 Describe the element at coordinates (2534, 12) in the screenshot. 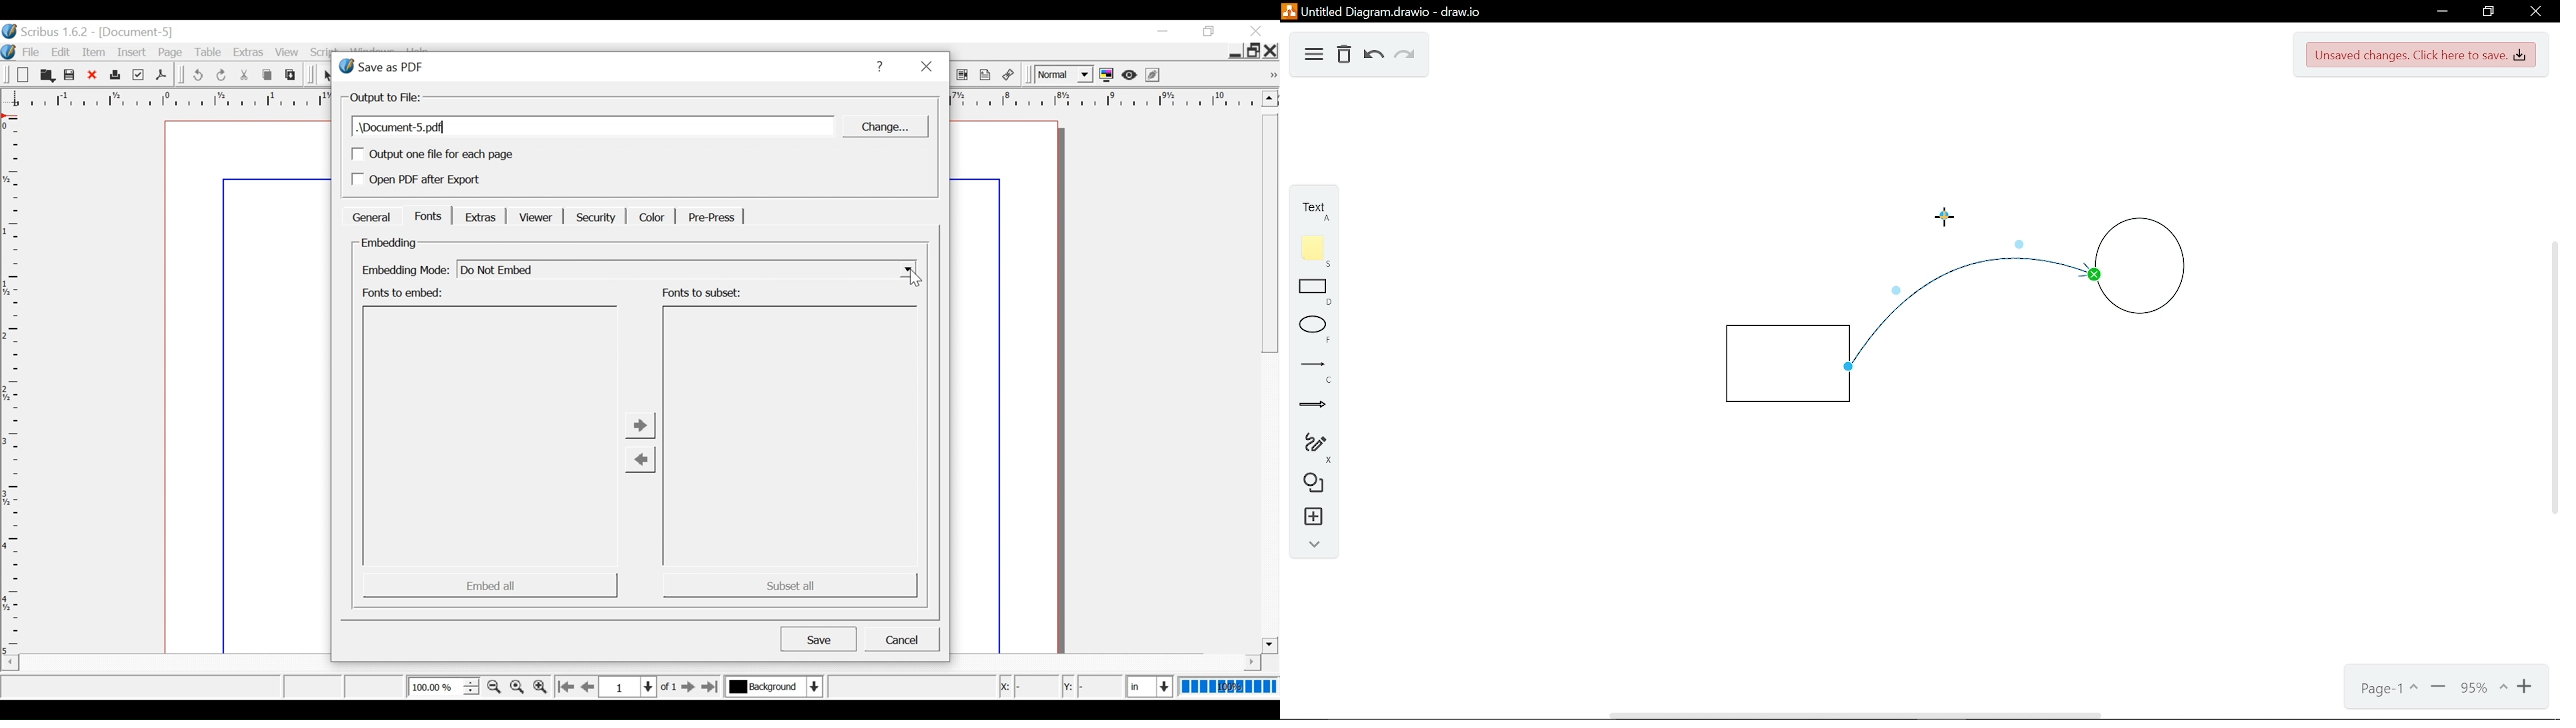

I see `Close` at that location.